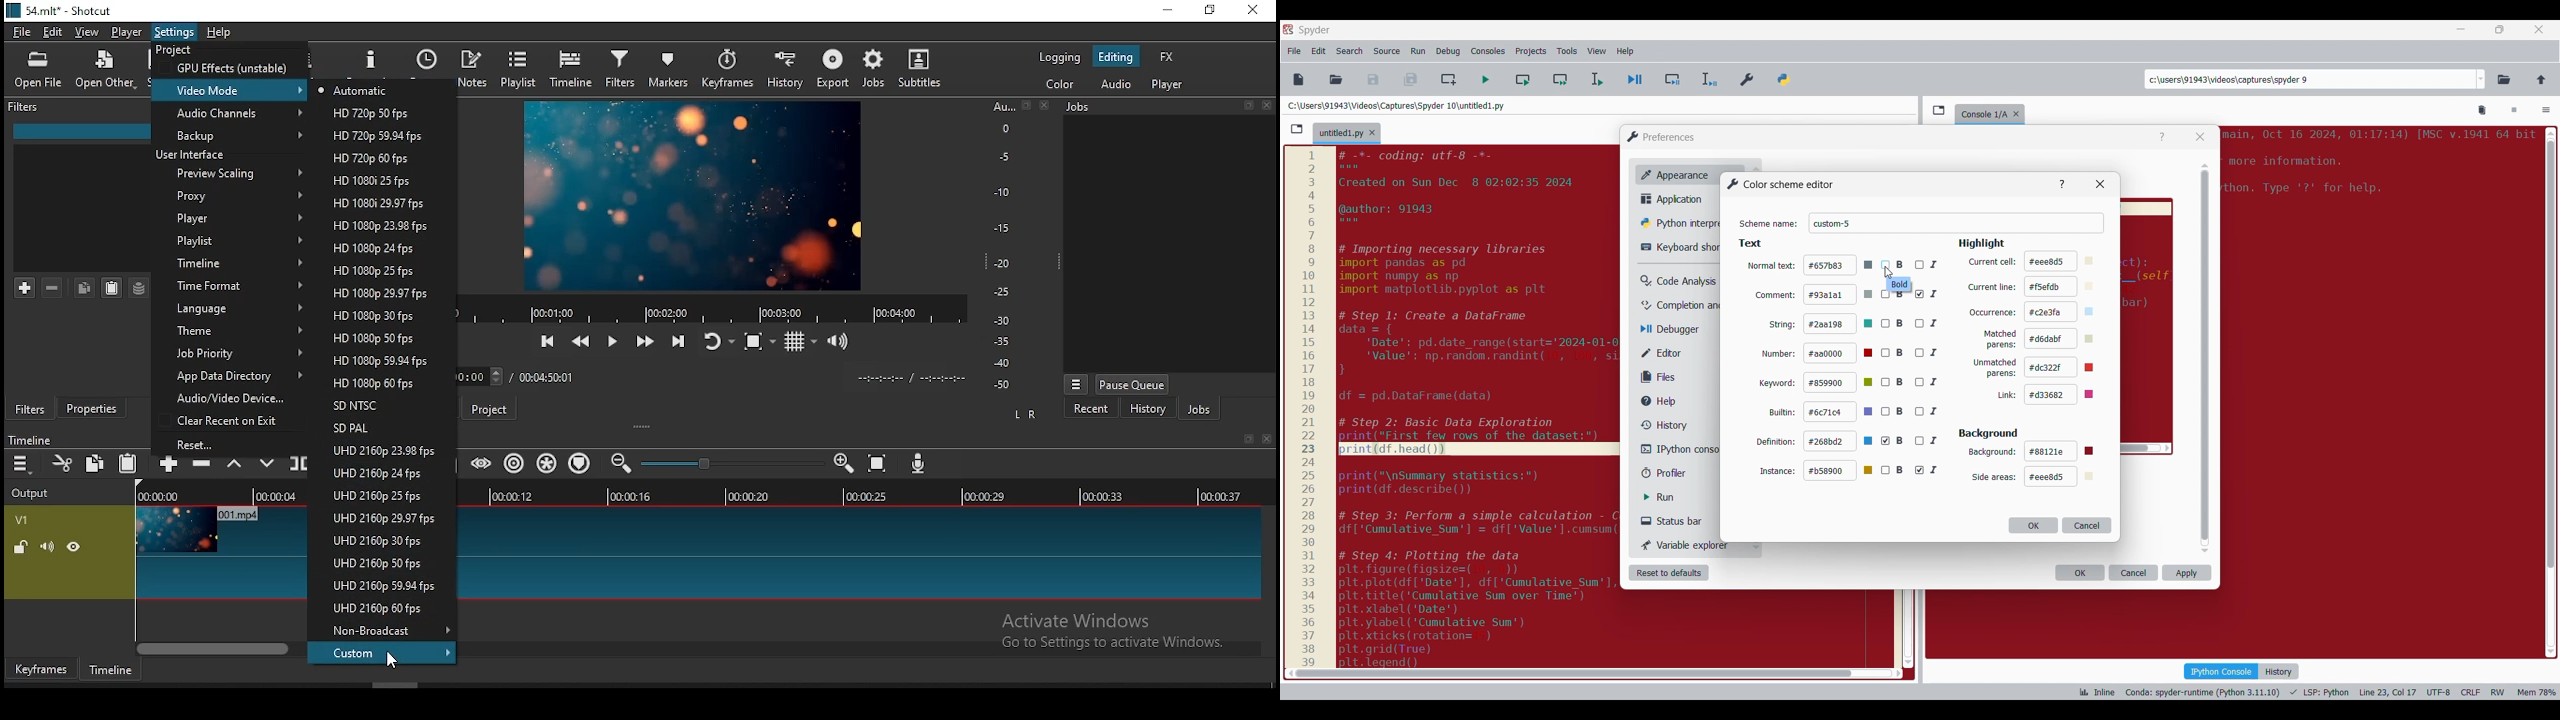 The width and height of the screenshot is (2576, 728). I want to click on resolution option, so click(381, 474).